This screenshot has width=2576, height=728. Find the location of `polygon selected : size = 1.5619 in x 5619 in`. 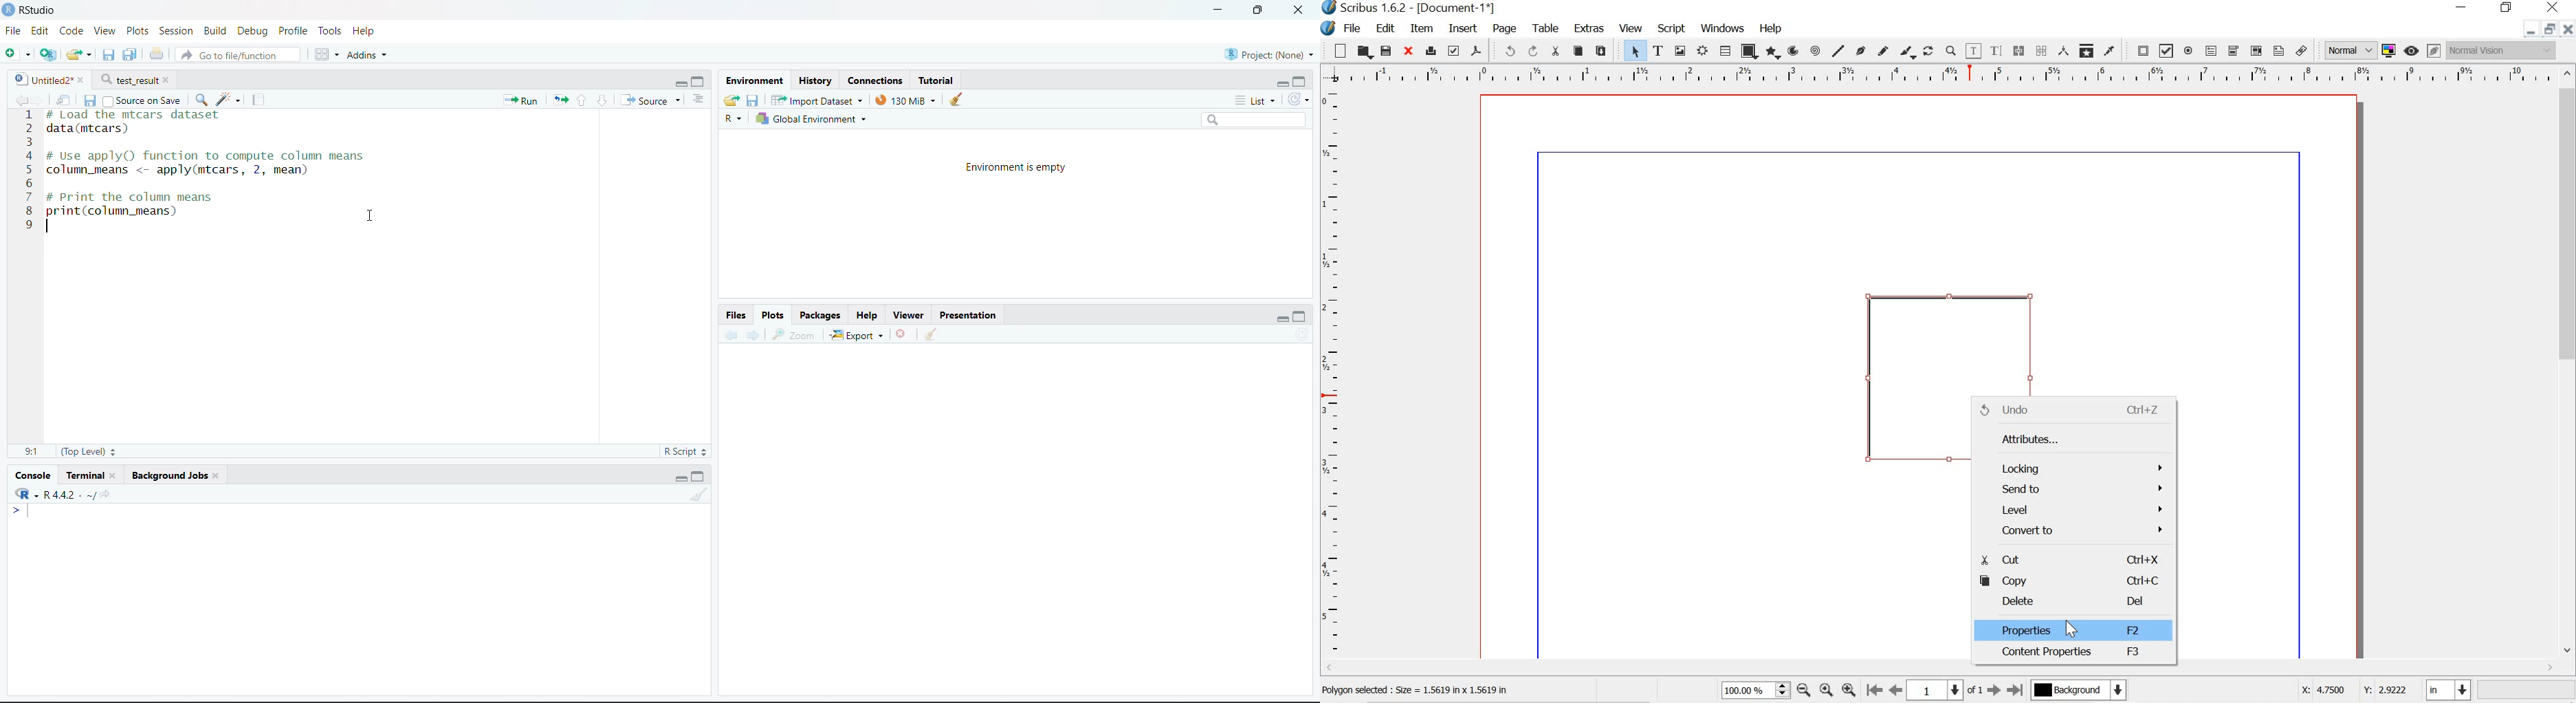

polygon selected : size = 1.5619 in x 5619 in is located at coordinates (1434, 690).